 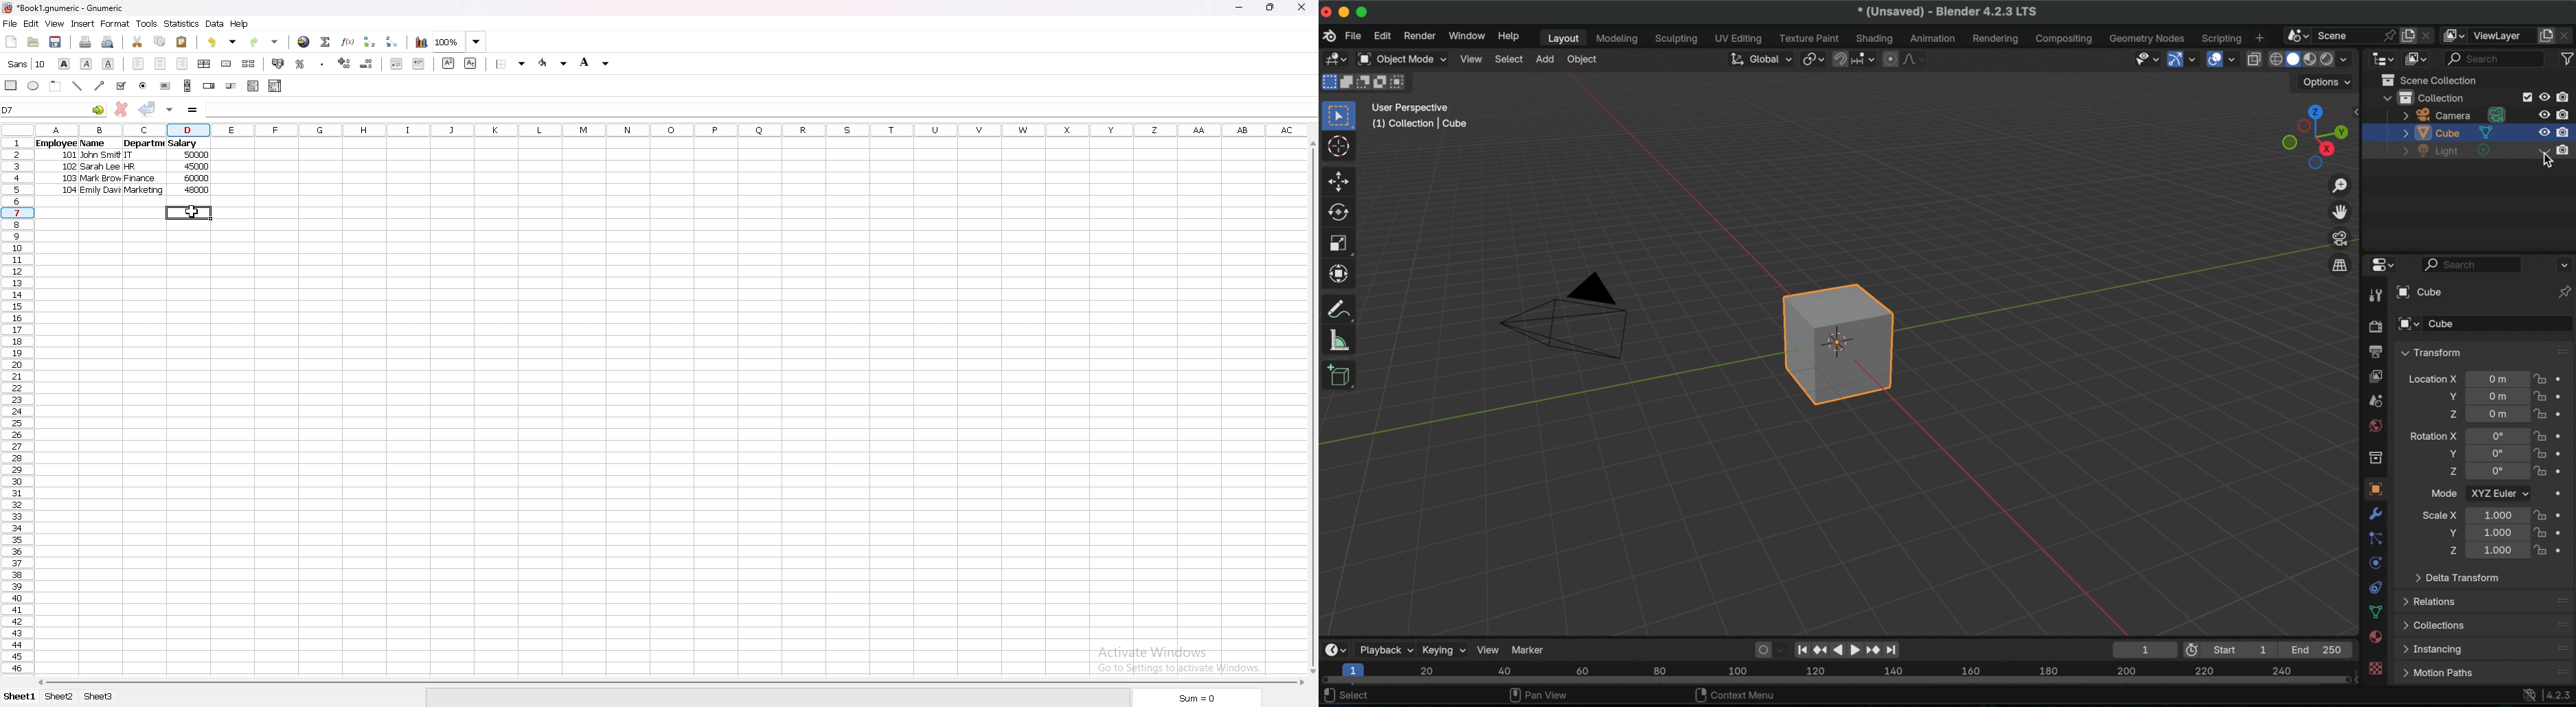 What do you see at coordinates (2407, 324) in the screenshot?
I see `browse object to be linked` at bounding box center [2407, 324].